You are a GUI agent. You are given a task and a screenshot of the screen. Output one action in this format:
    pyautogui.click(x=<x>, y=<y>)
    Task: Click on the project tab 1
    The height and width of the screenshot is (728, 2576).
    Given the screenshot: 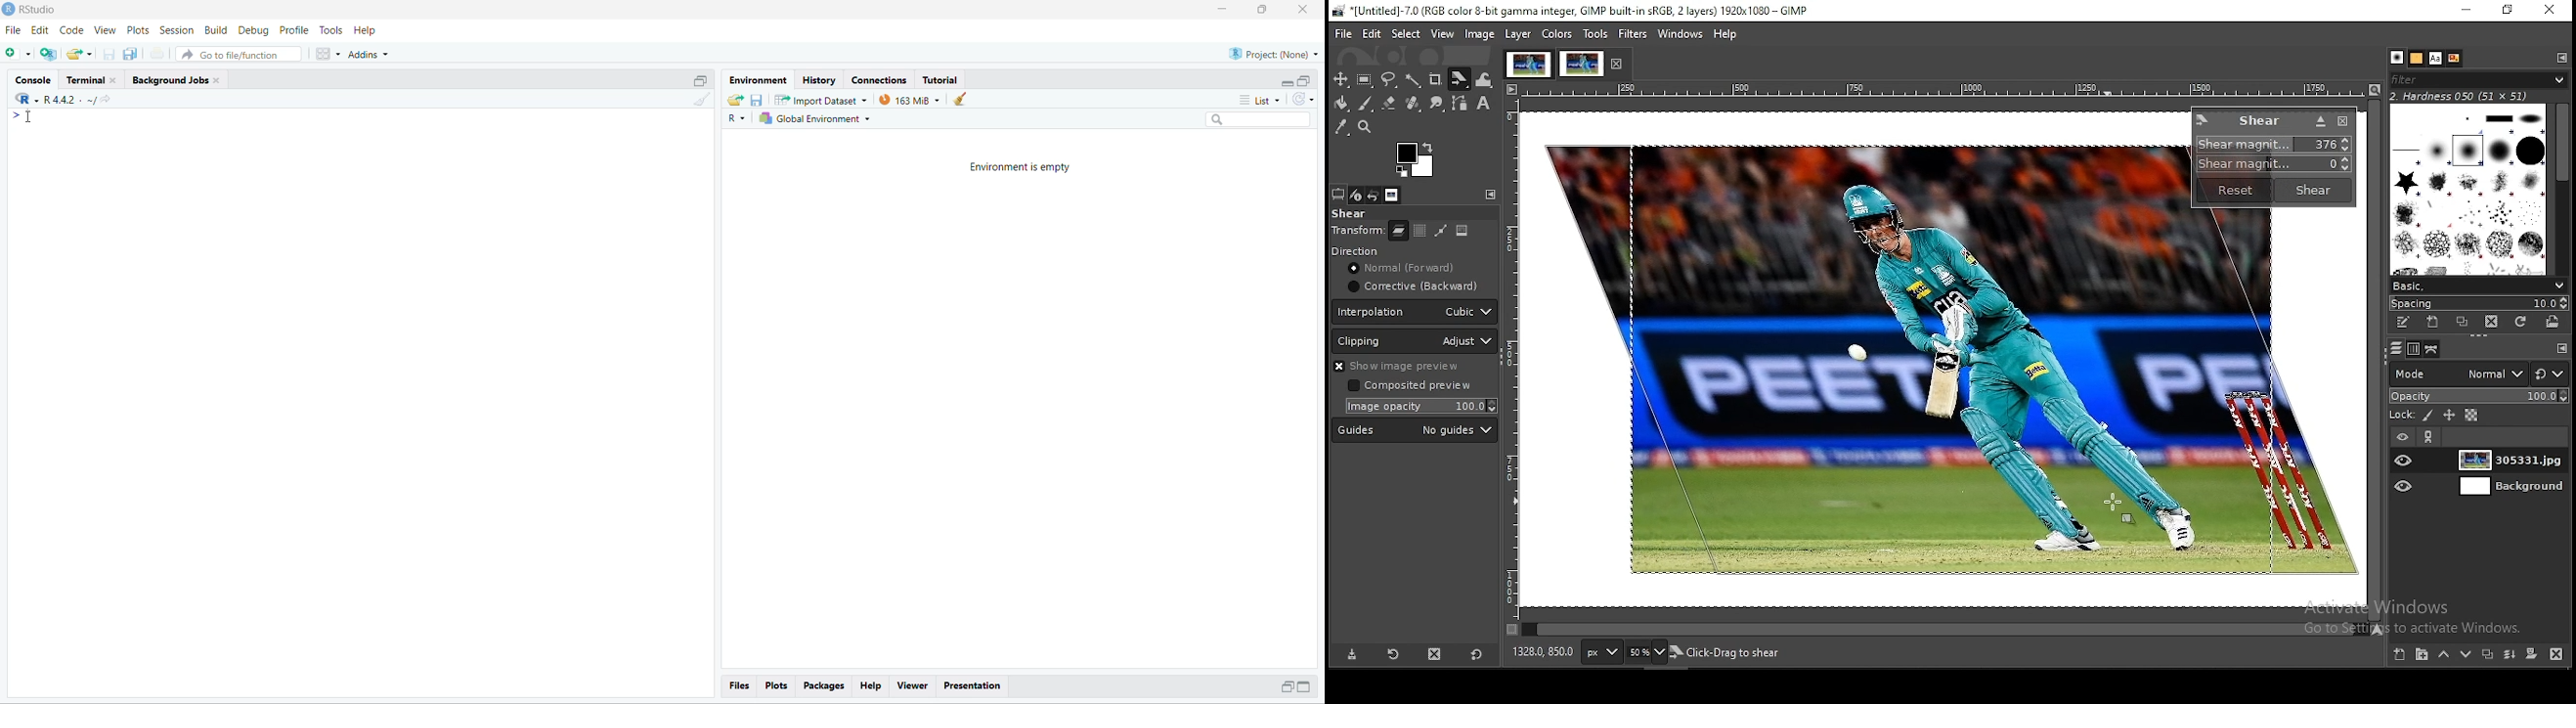 What is the action you would take?
    pyautogui.click(x=1528, y=65)
    